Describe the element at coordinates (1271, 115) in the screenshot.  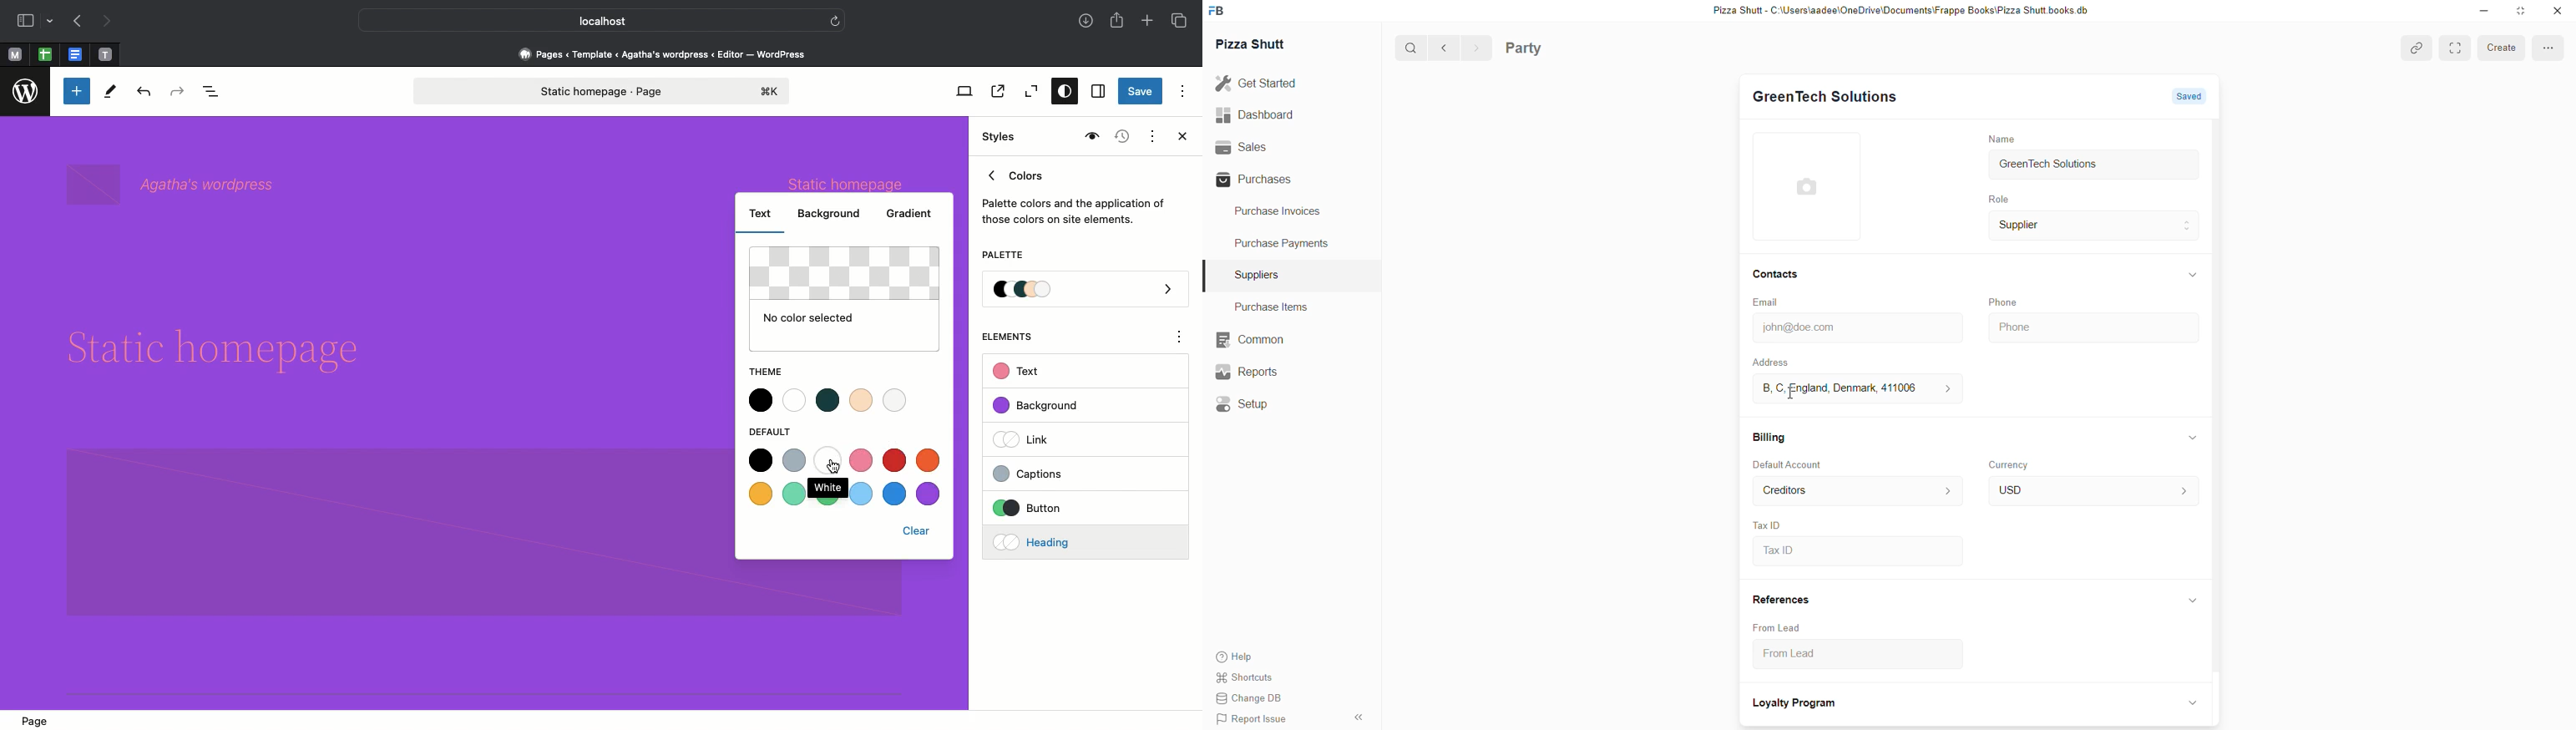
I see `Dashboard` at that location.